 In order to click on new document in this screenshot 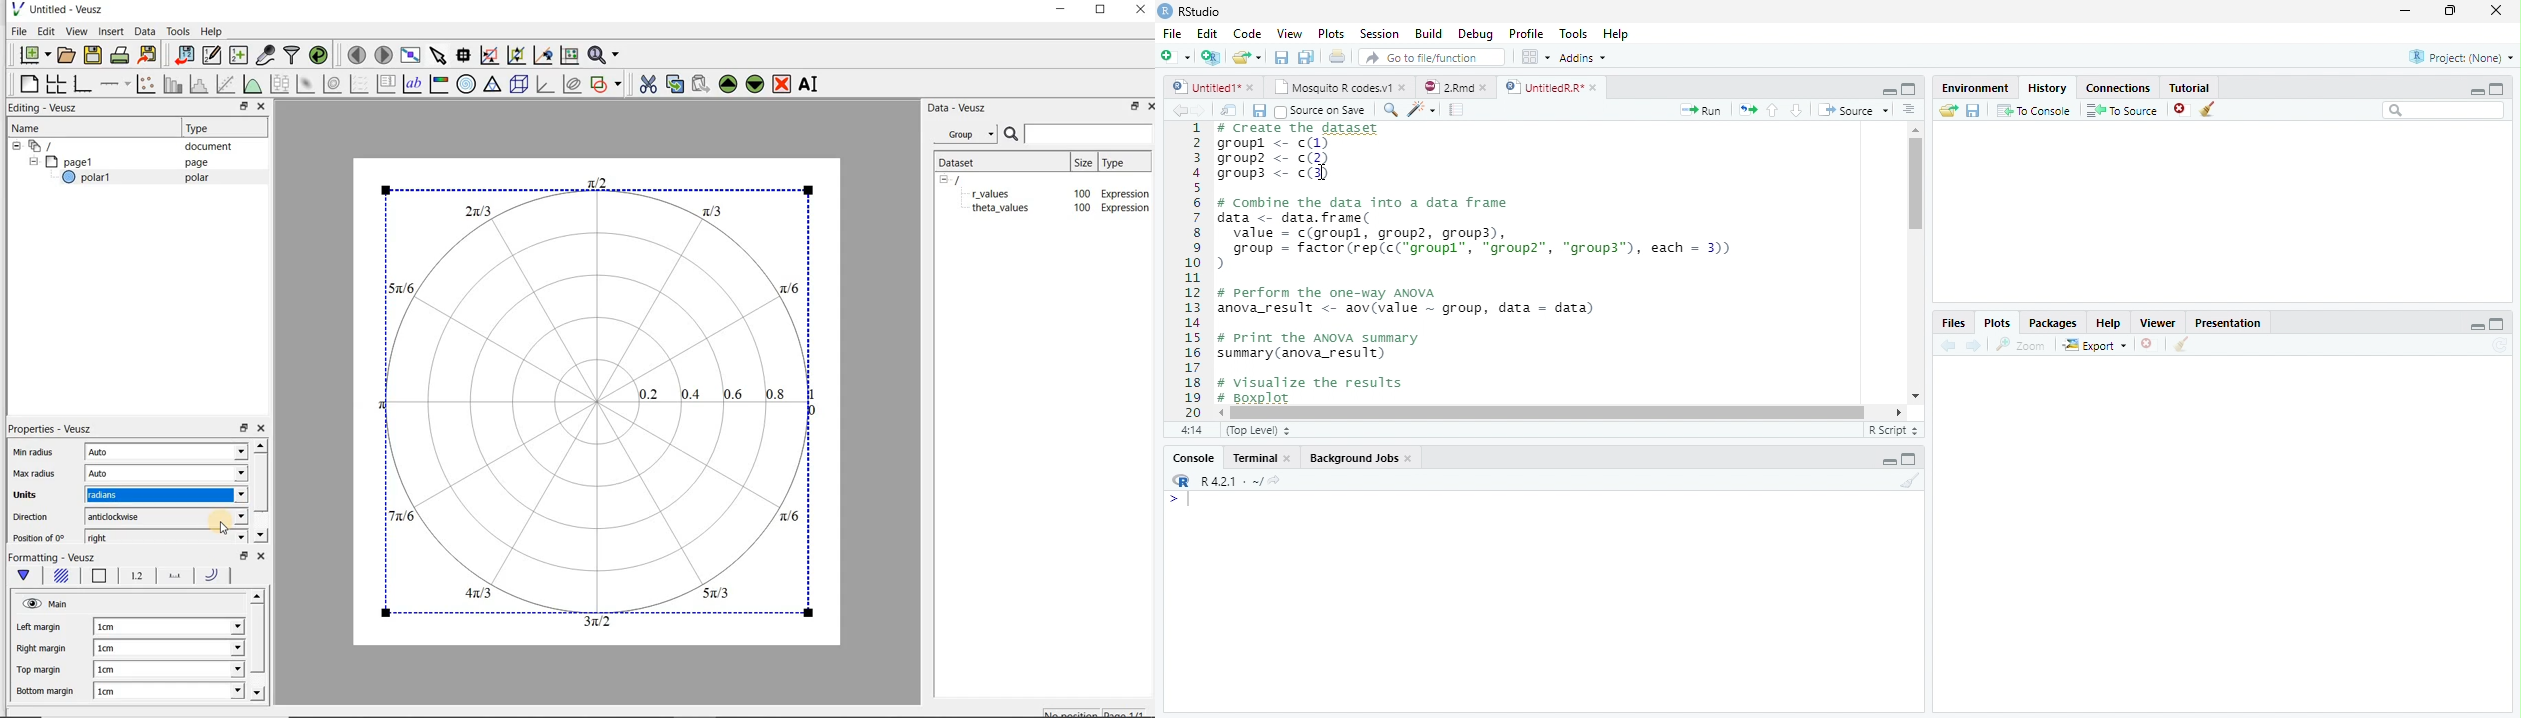, I will do `click(32, 53)`.